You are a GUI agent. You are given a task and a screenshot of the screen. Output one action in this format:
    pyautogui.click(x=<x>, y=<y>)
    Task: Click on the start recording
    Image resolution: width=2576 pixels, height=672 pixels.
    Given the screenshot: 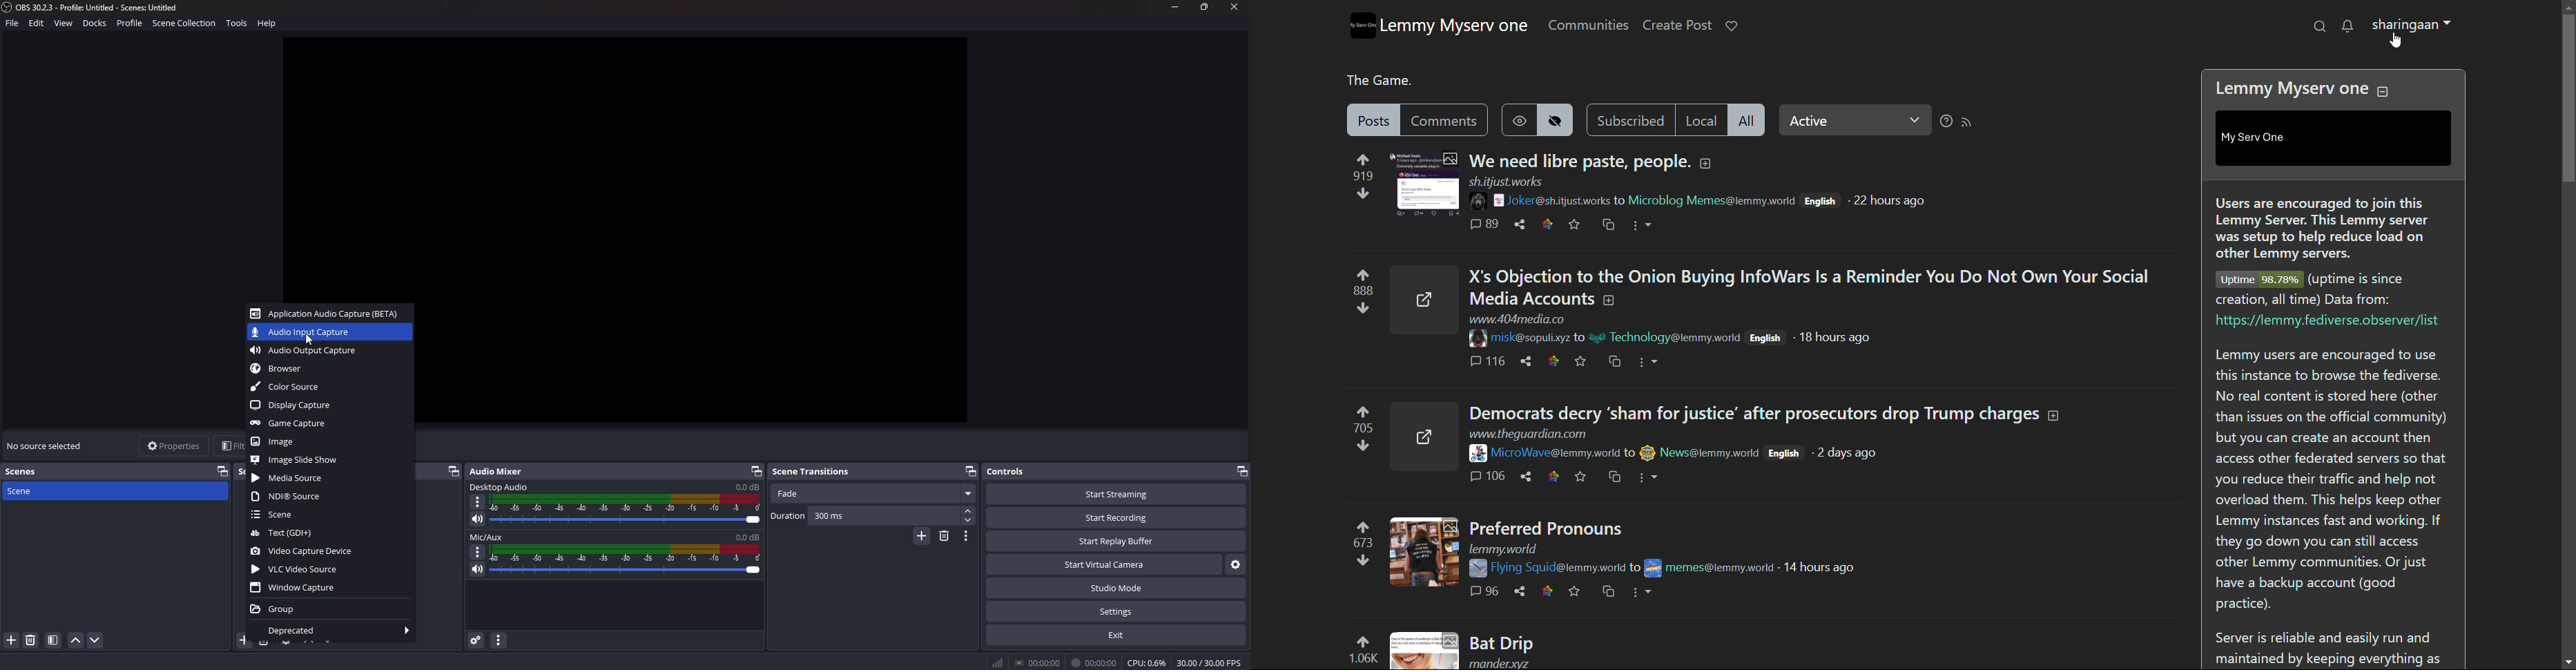 What is the action you would take?
    pyautogui.click(x=1117, y=517)
    